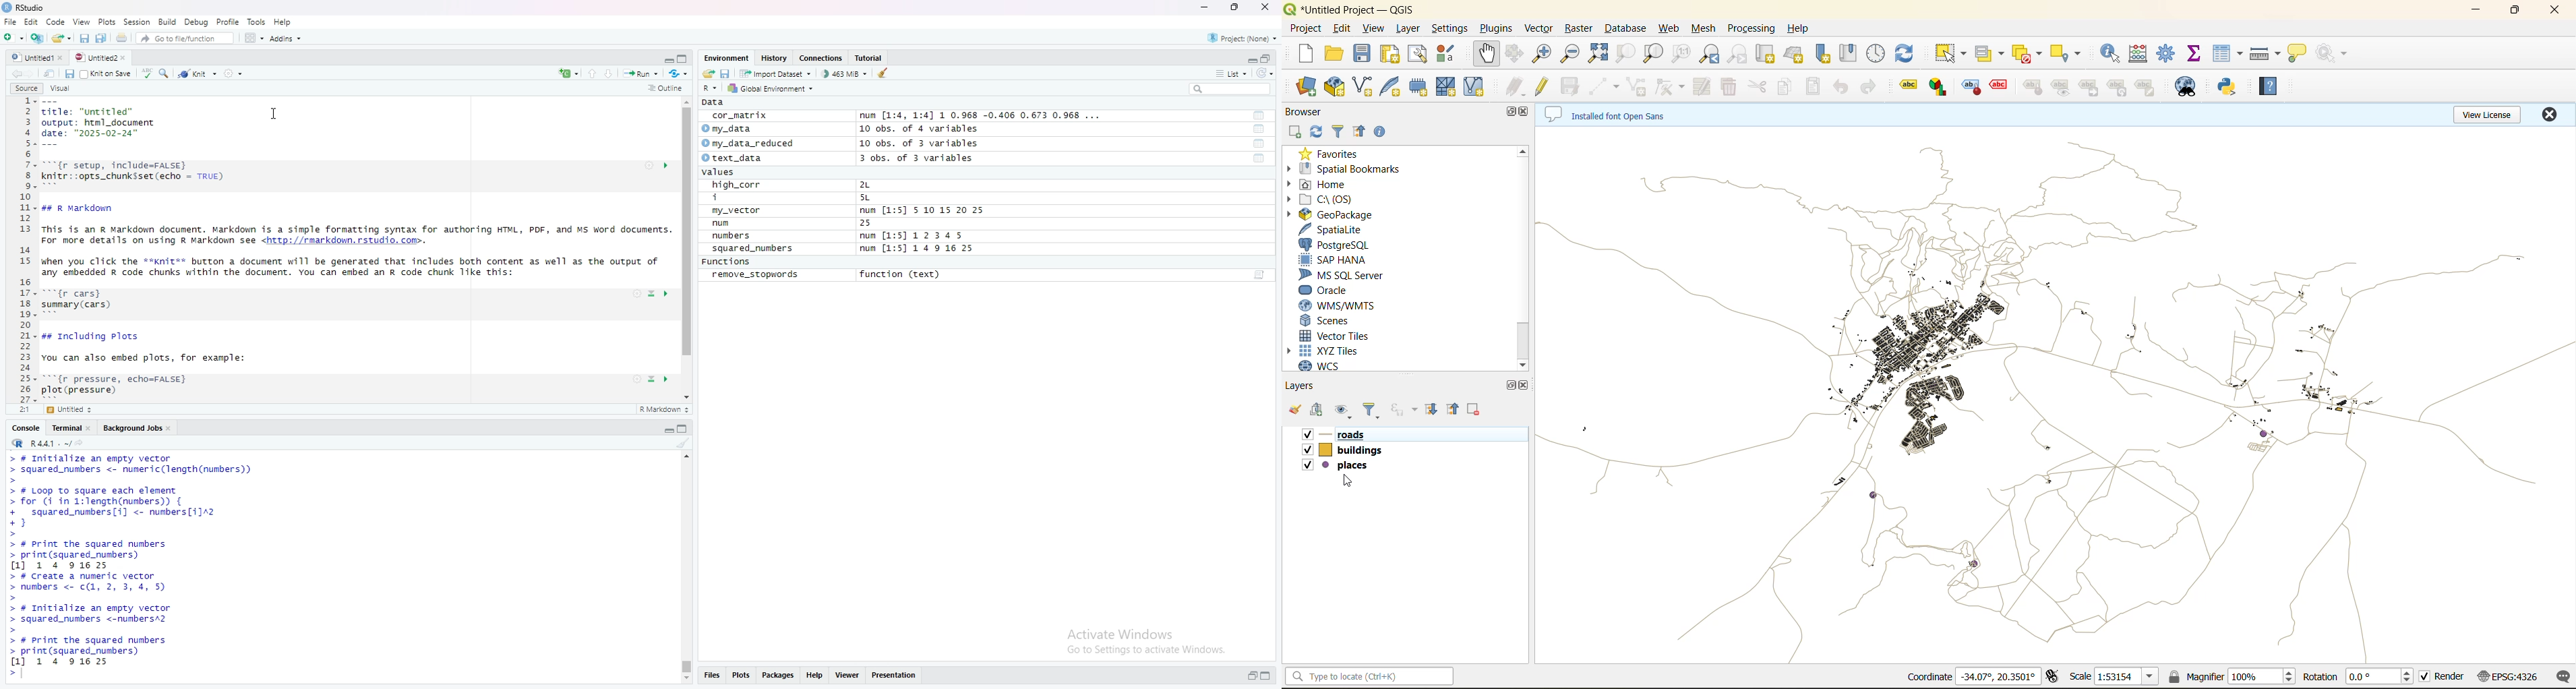 This screenshot has height=700, width=2576. What do you see at coordinates (1362, 306) in the screenshot?
I see `wms` at bounding box center [1362, 306].